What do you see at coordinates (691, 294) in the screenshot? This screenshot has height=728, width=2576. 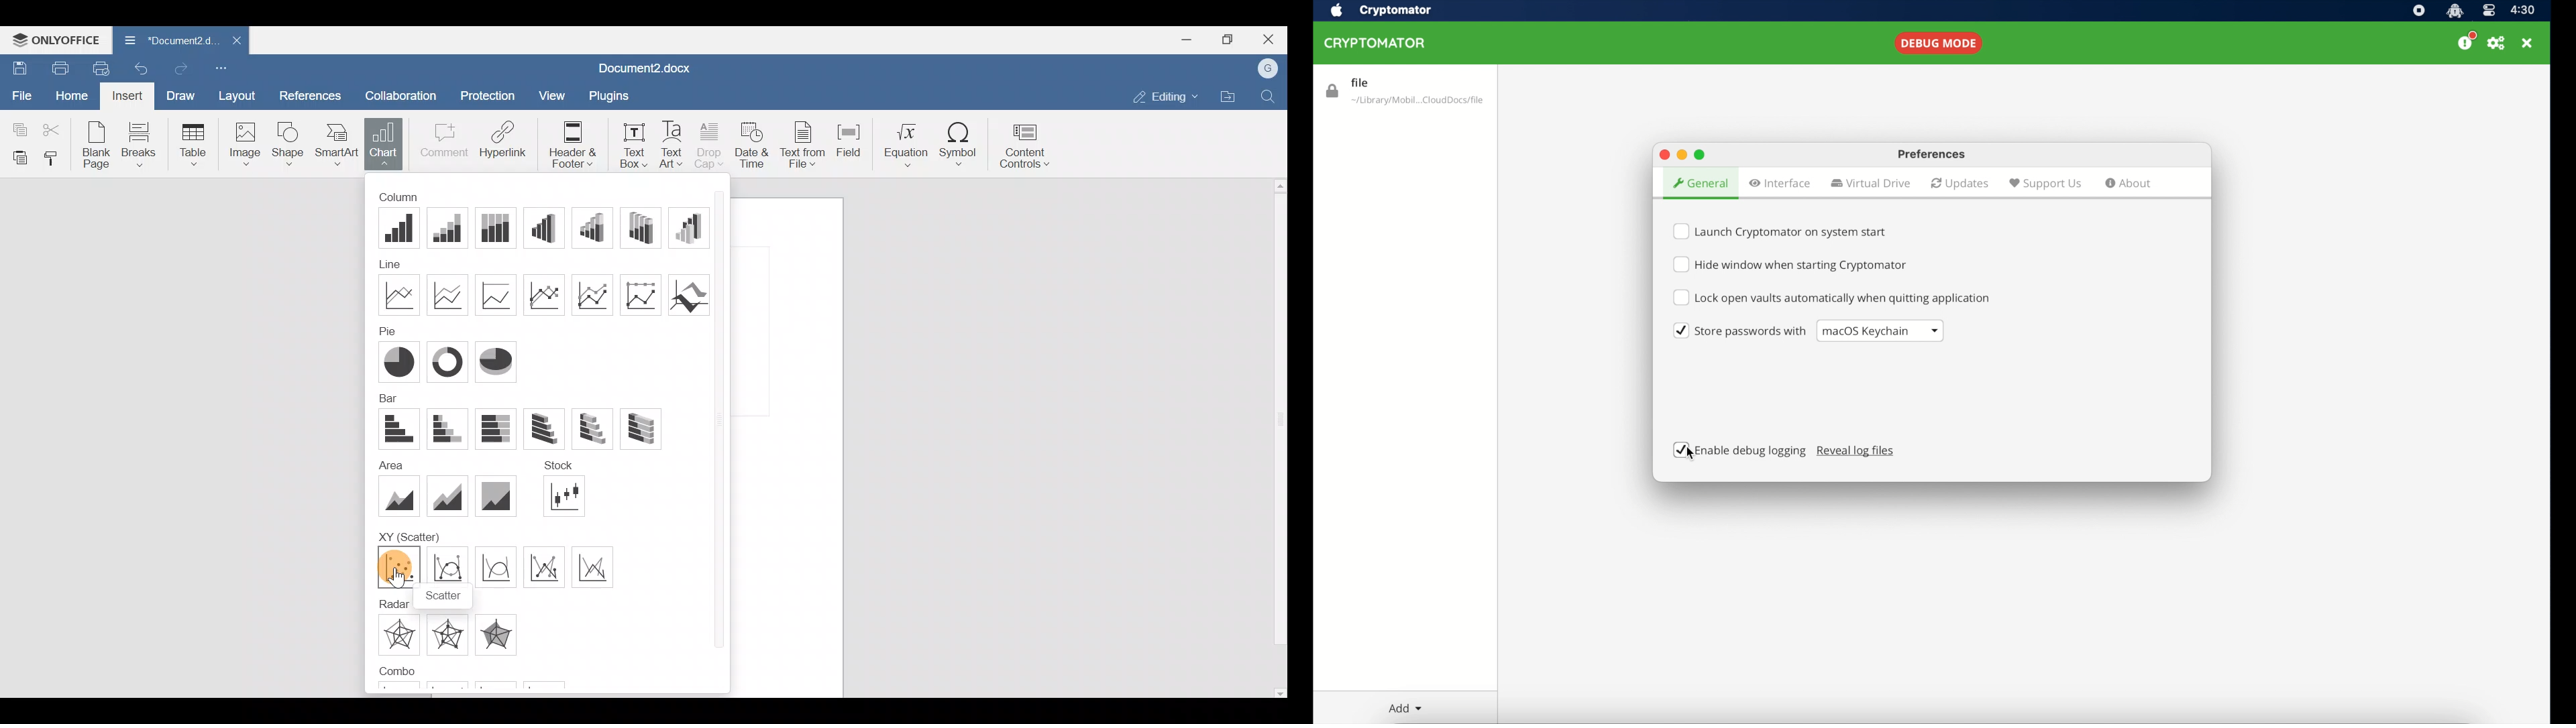 I see `3-D line` at bounding box center [691, 294].